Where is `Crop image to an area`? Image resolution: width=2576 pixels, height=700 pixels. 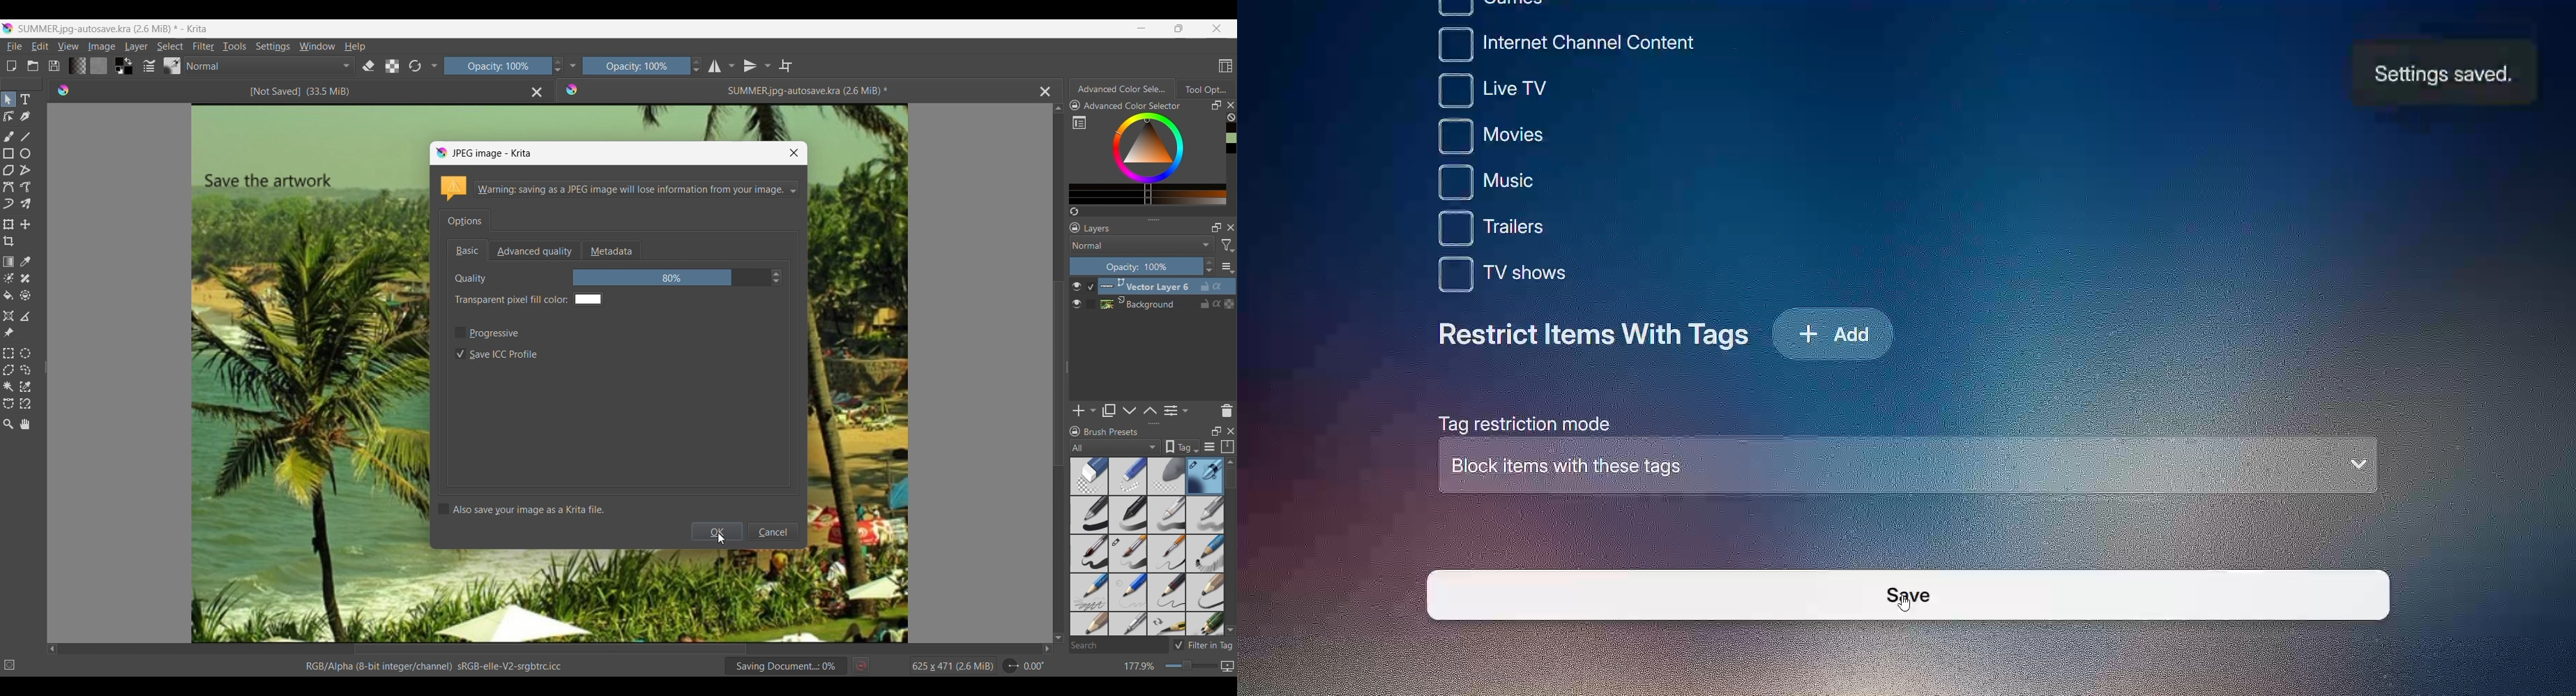
Crop image to an area is located at coordinates (9, 241).